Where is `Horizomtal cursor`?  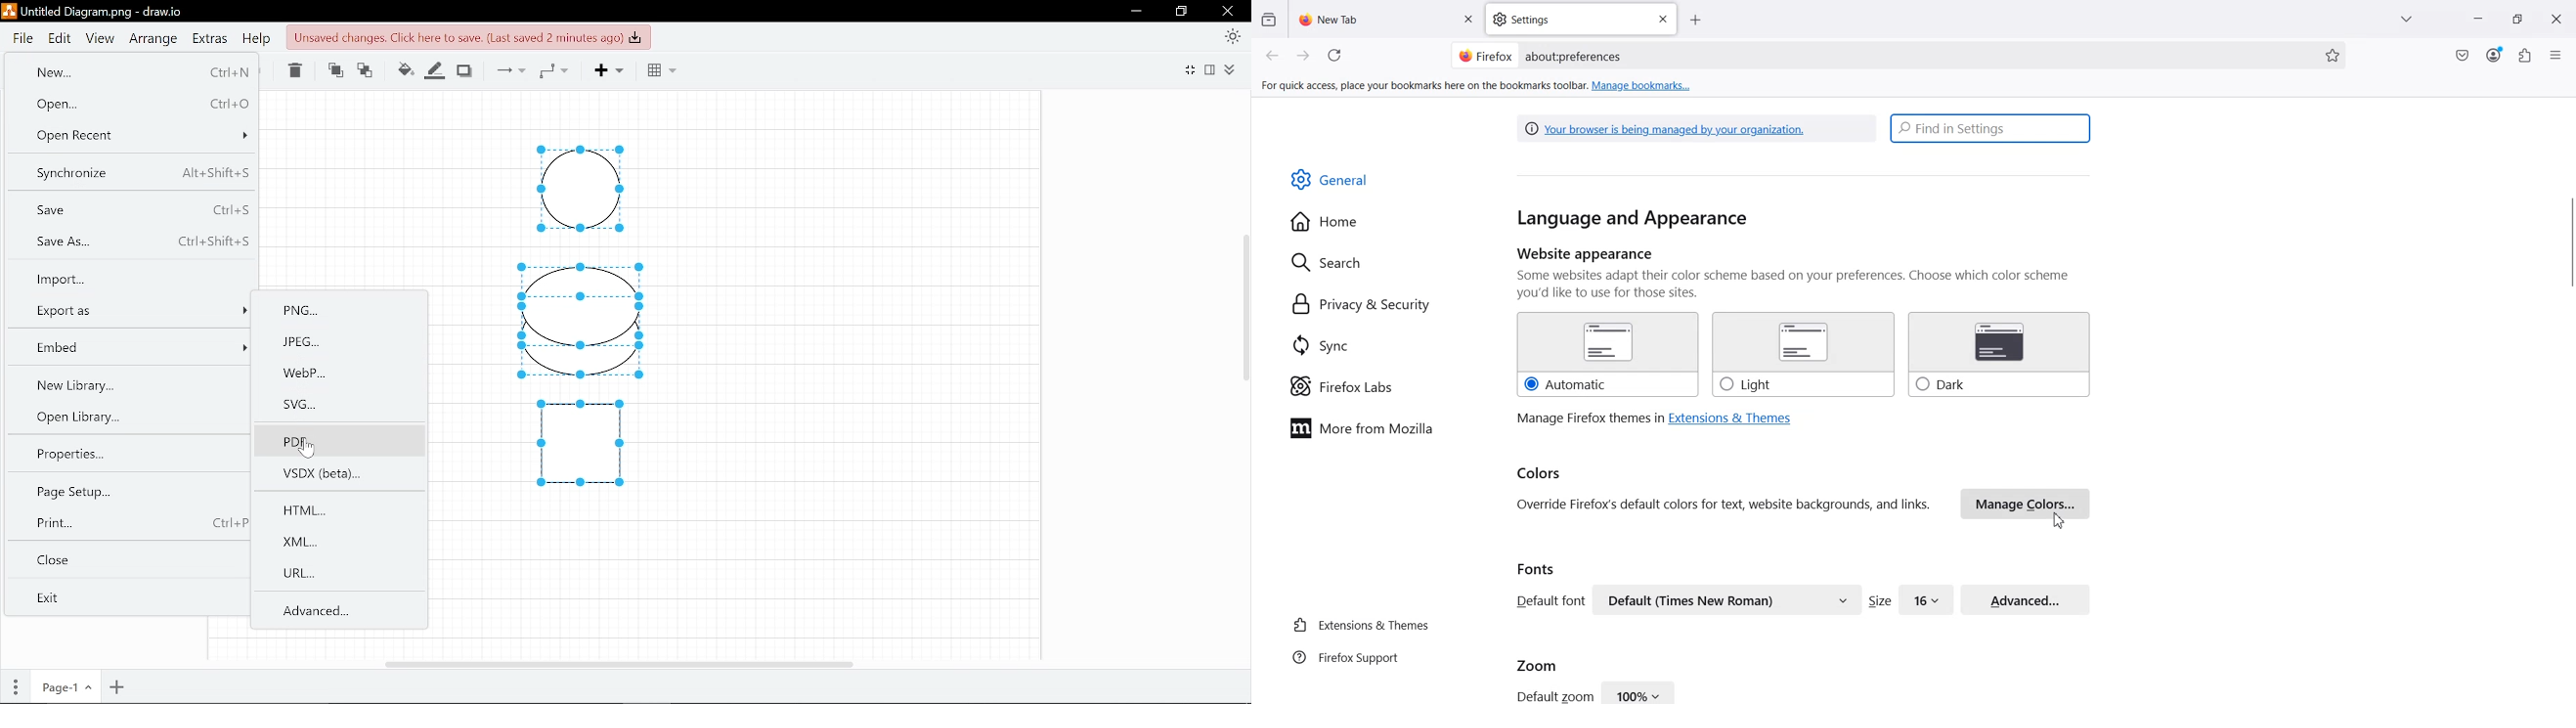
Horizomtal cursor is located at coordinates (618, 663).